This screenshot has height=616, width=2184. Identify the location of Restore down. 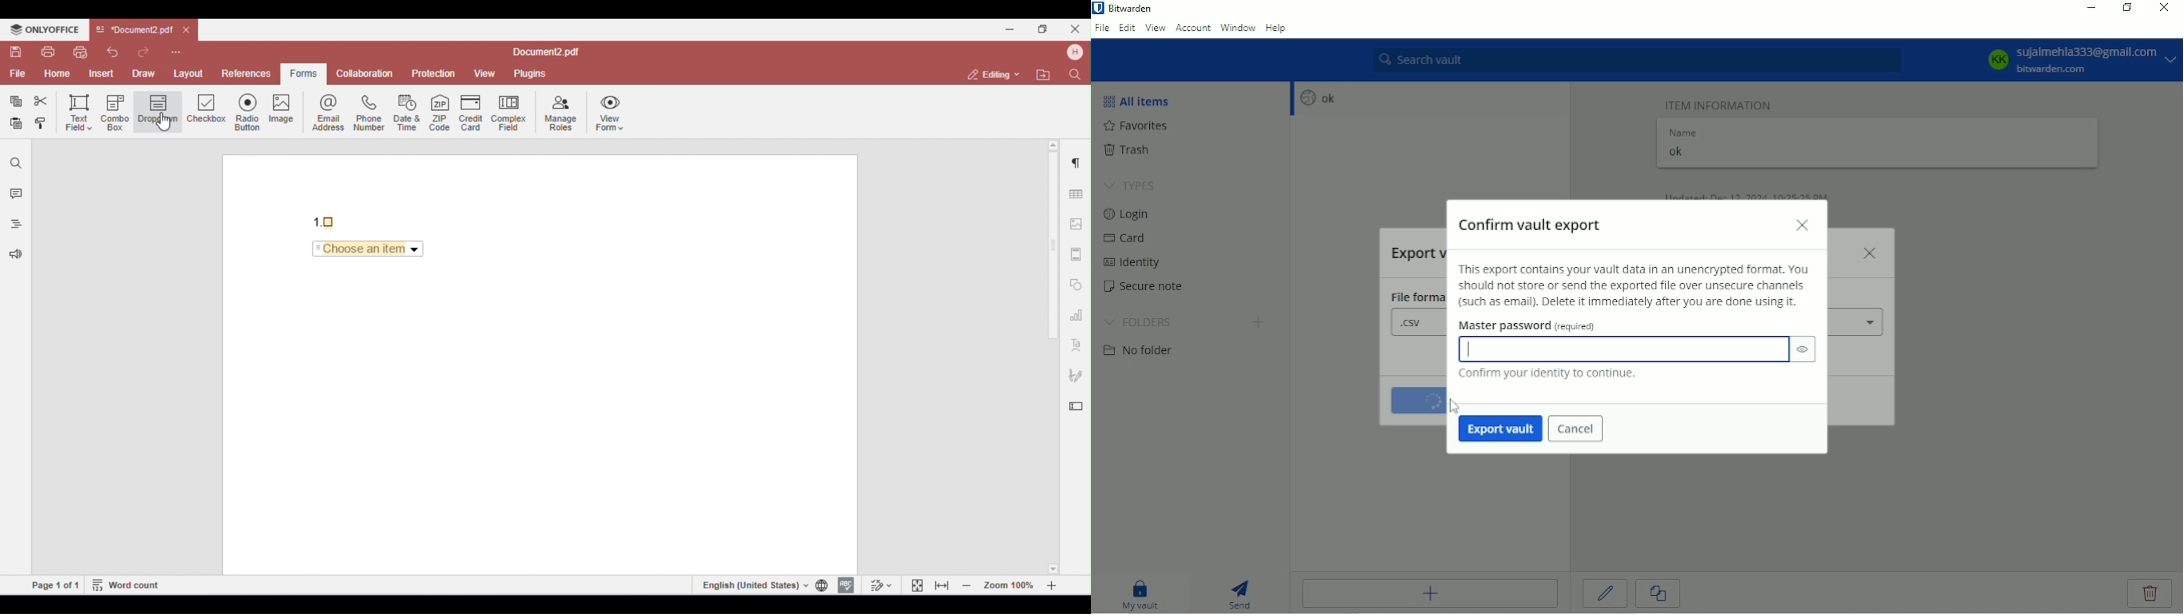
(2127, 7).